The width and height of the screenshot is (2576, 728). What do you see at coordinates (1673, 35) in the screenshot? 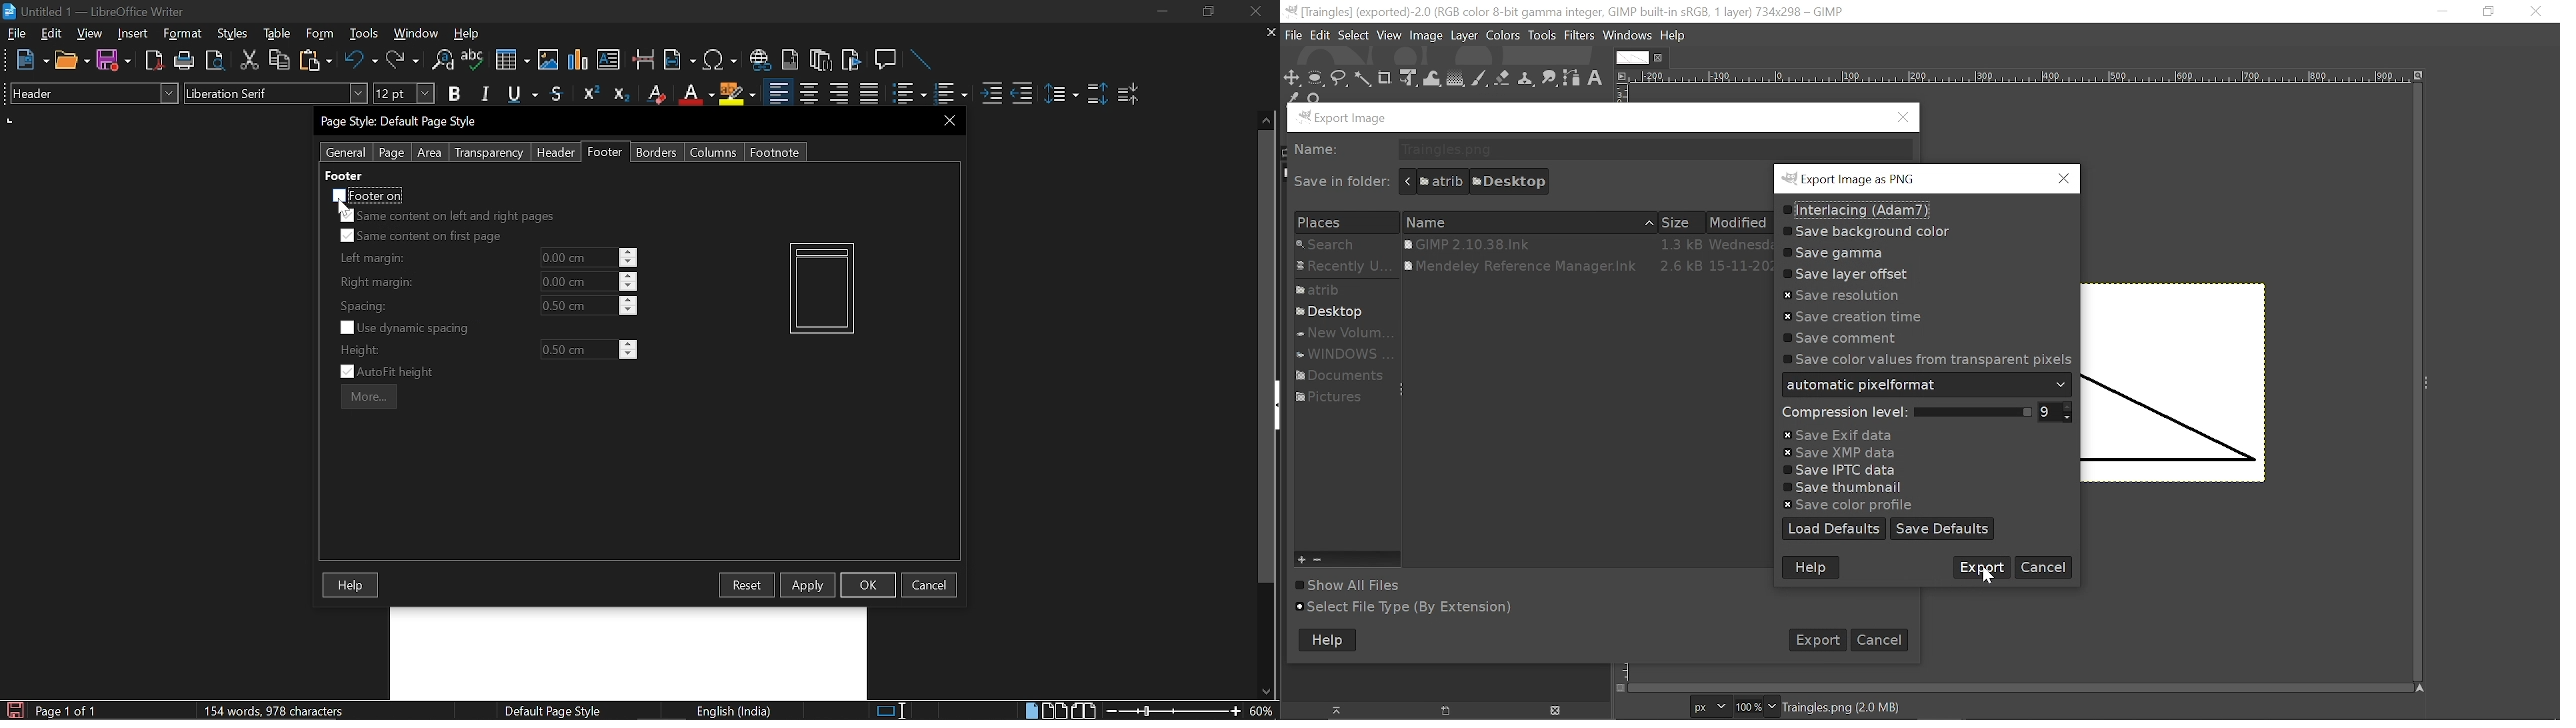
I see `Help` at bounding box center [1673, 35].